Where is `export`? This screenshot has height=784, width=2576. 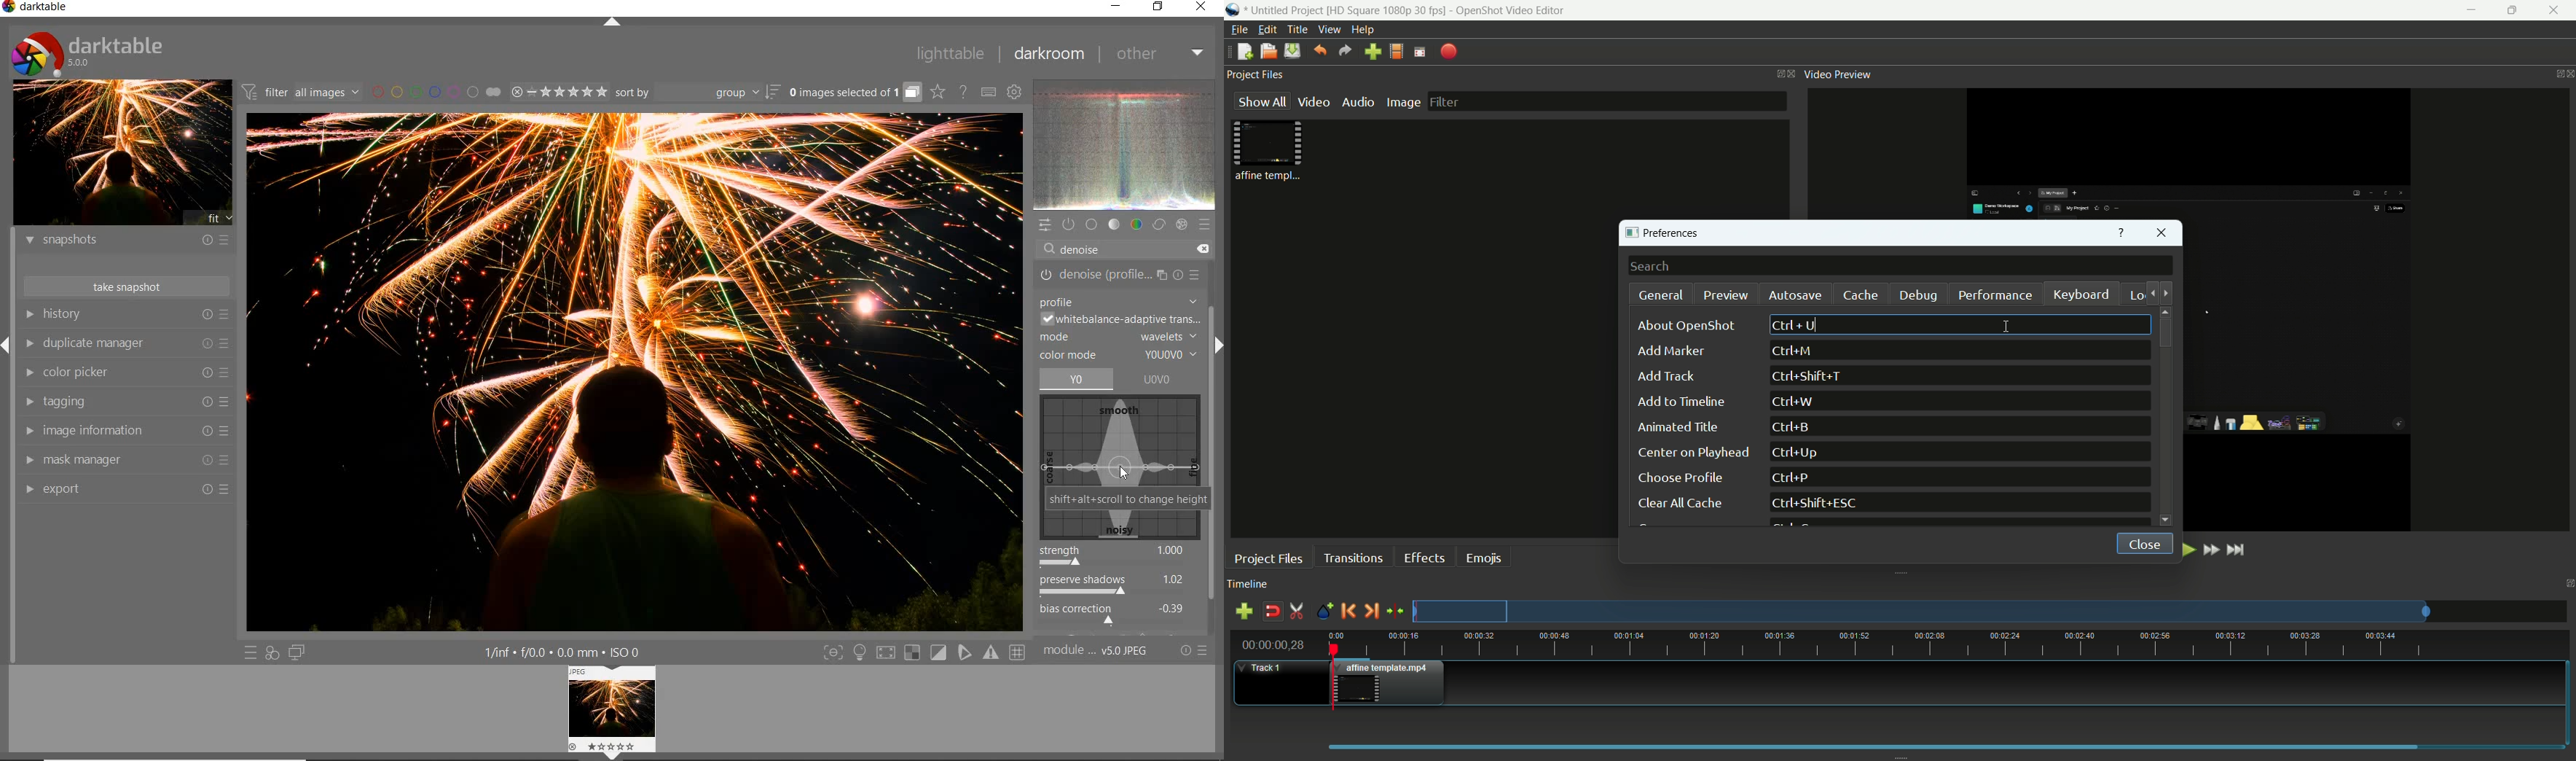
export is located at coordinates (1449, 51).